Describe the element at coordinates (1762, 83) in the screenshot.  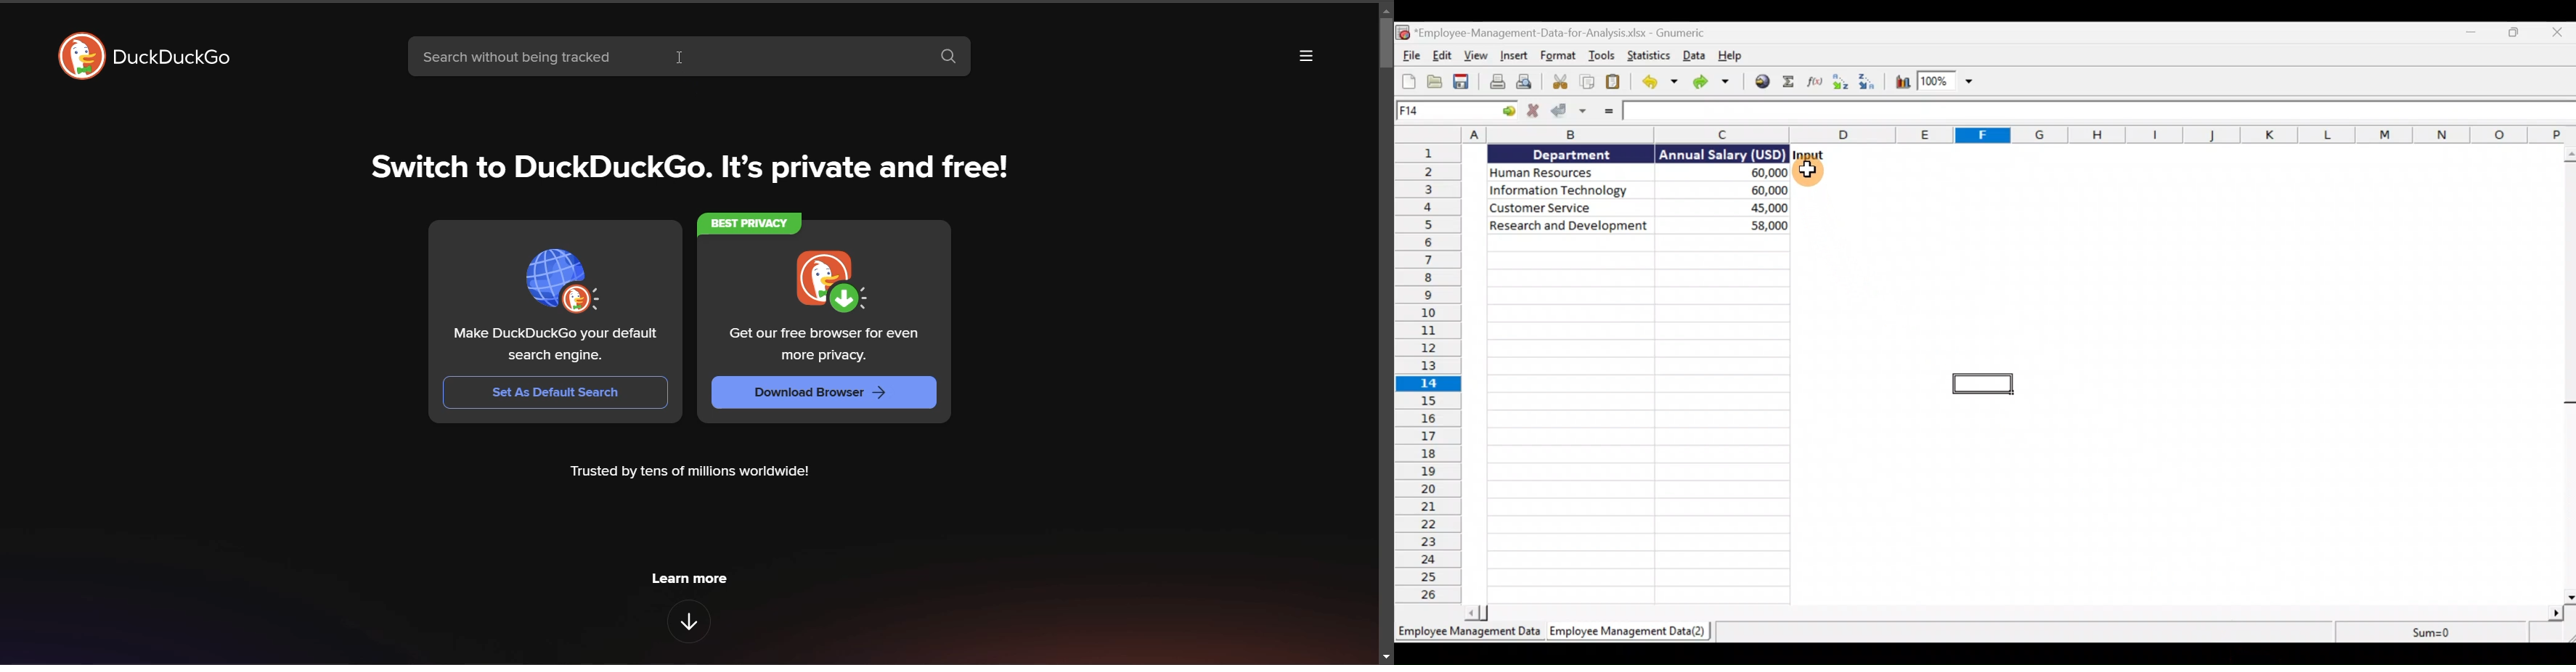
I see `Insert hyperlink` at that location.